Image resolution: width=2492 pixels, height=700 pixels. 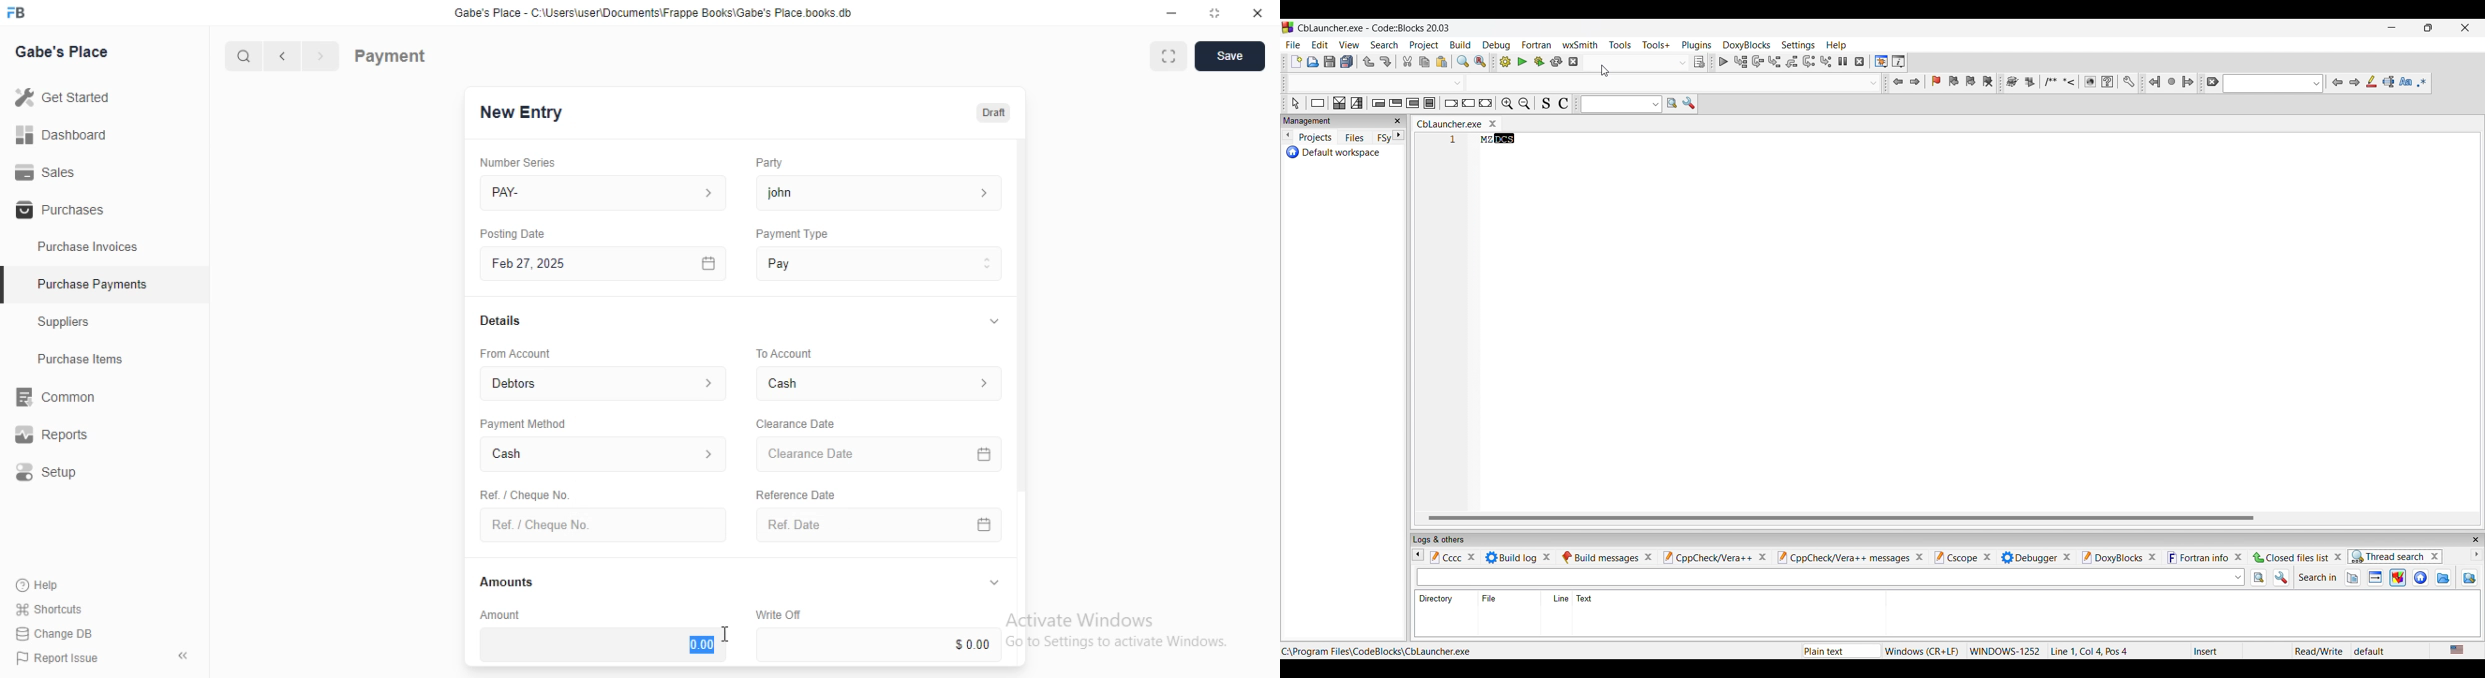 I want to click on Write Off, so click(x=776, y=614).